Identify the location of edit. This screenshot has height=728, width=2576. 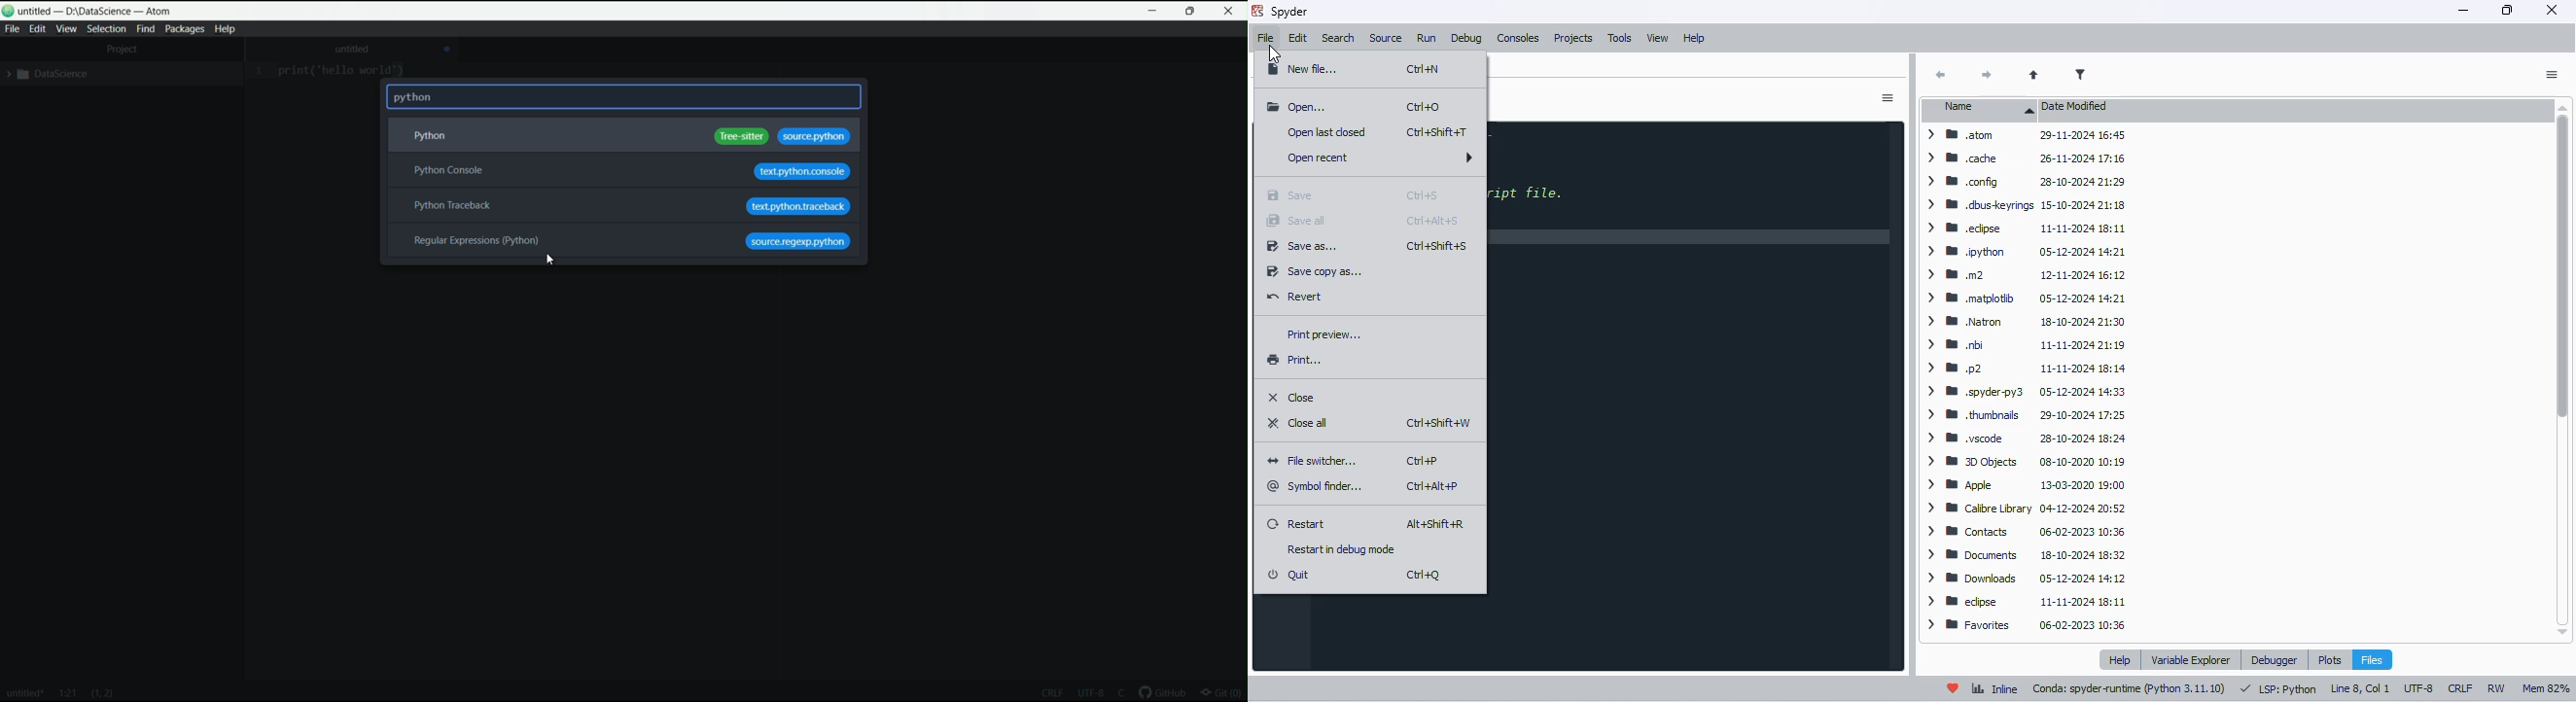
(1298, 38).